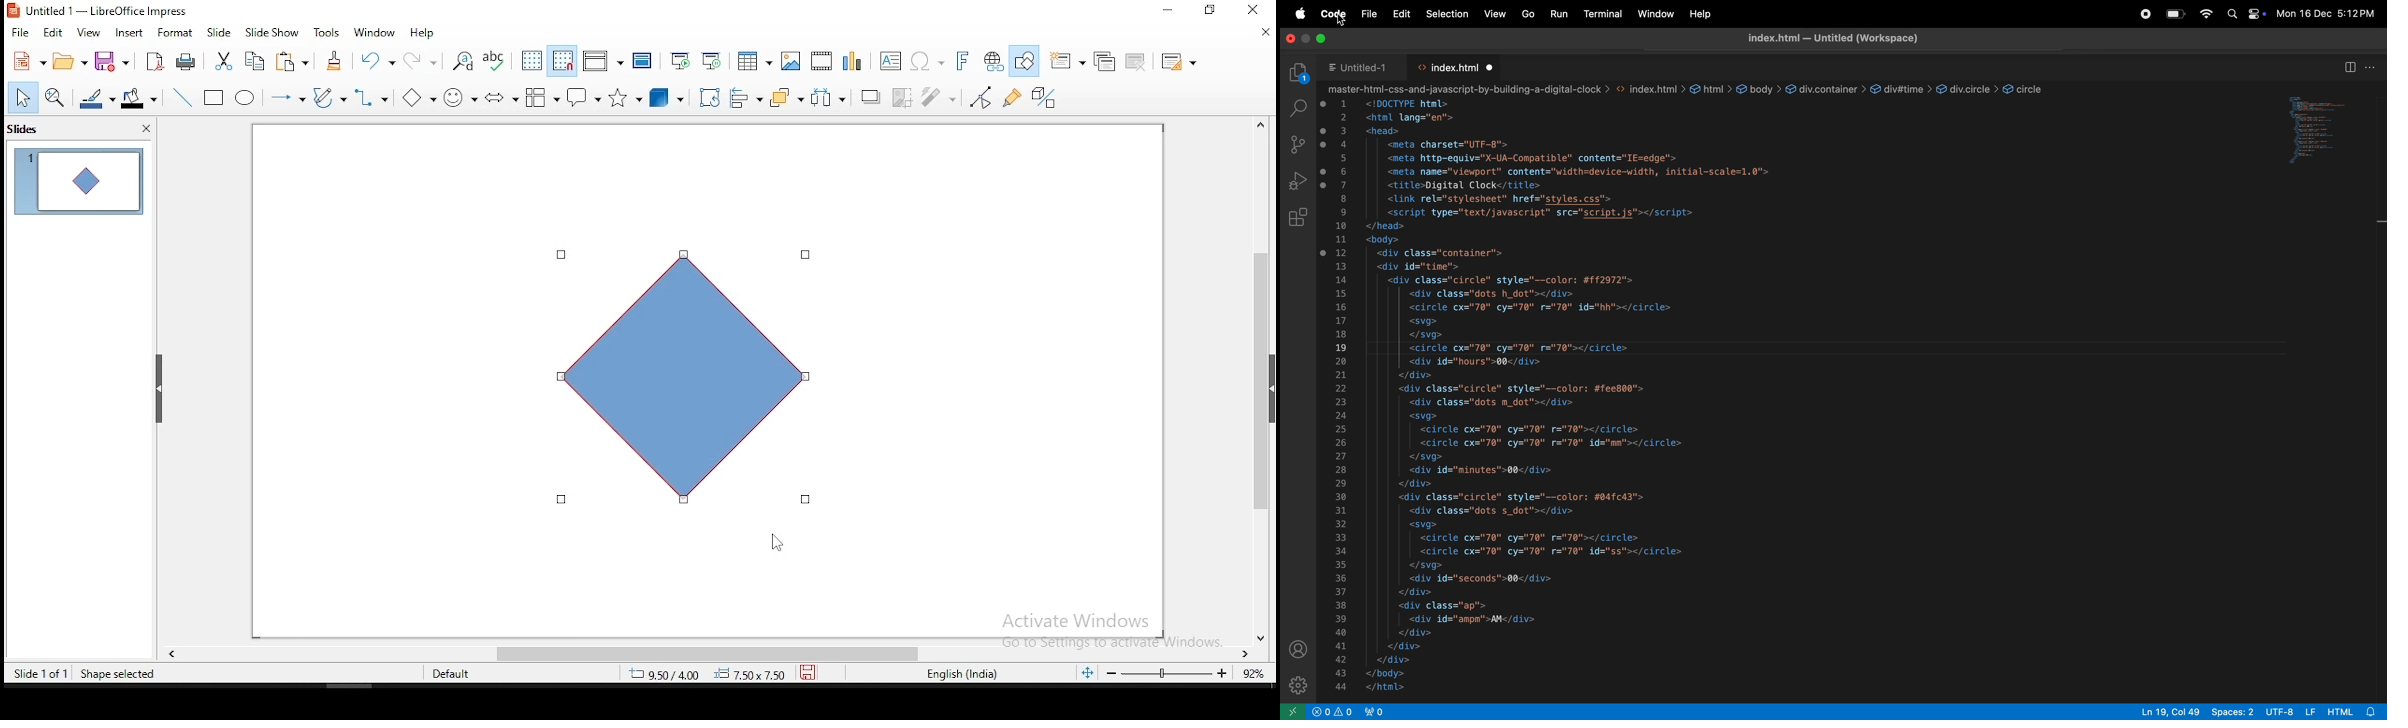  Describe the element at coordinates (1475, 618) in the screenshot. I see `<div id="ampm'>AM</div>` at that location.